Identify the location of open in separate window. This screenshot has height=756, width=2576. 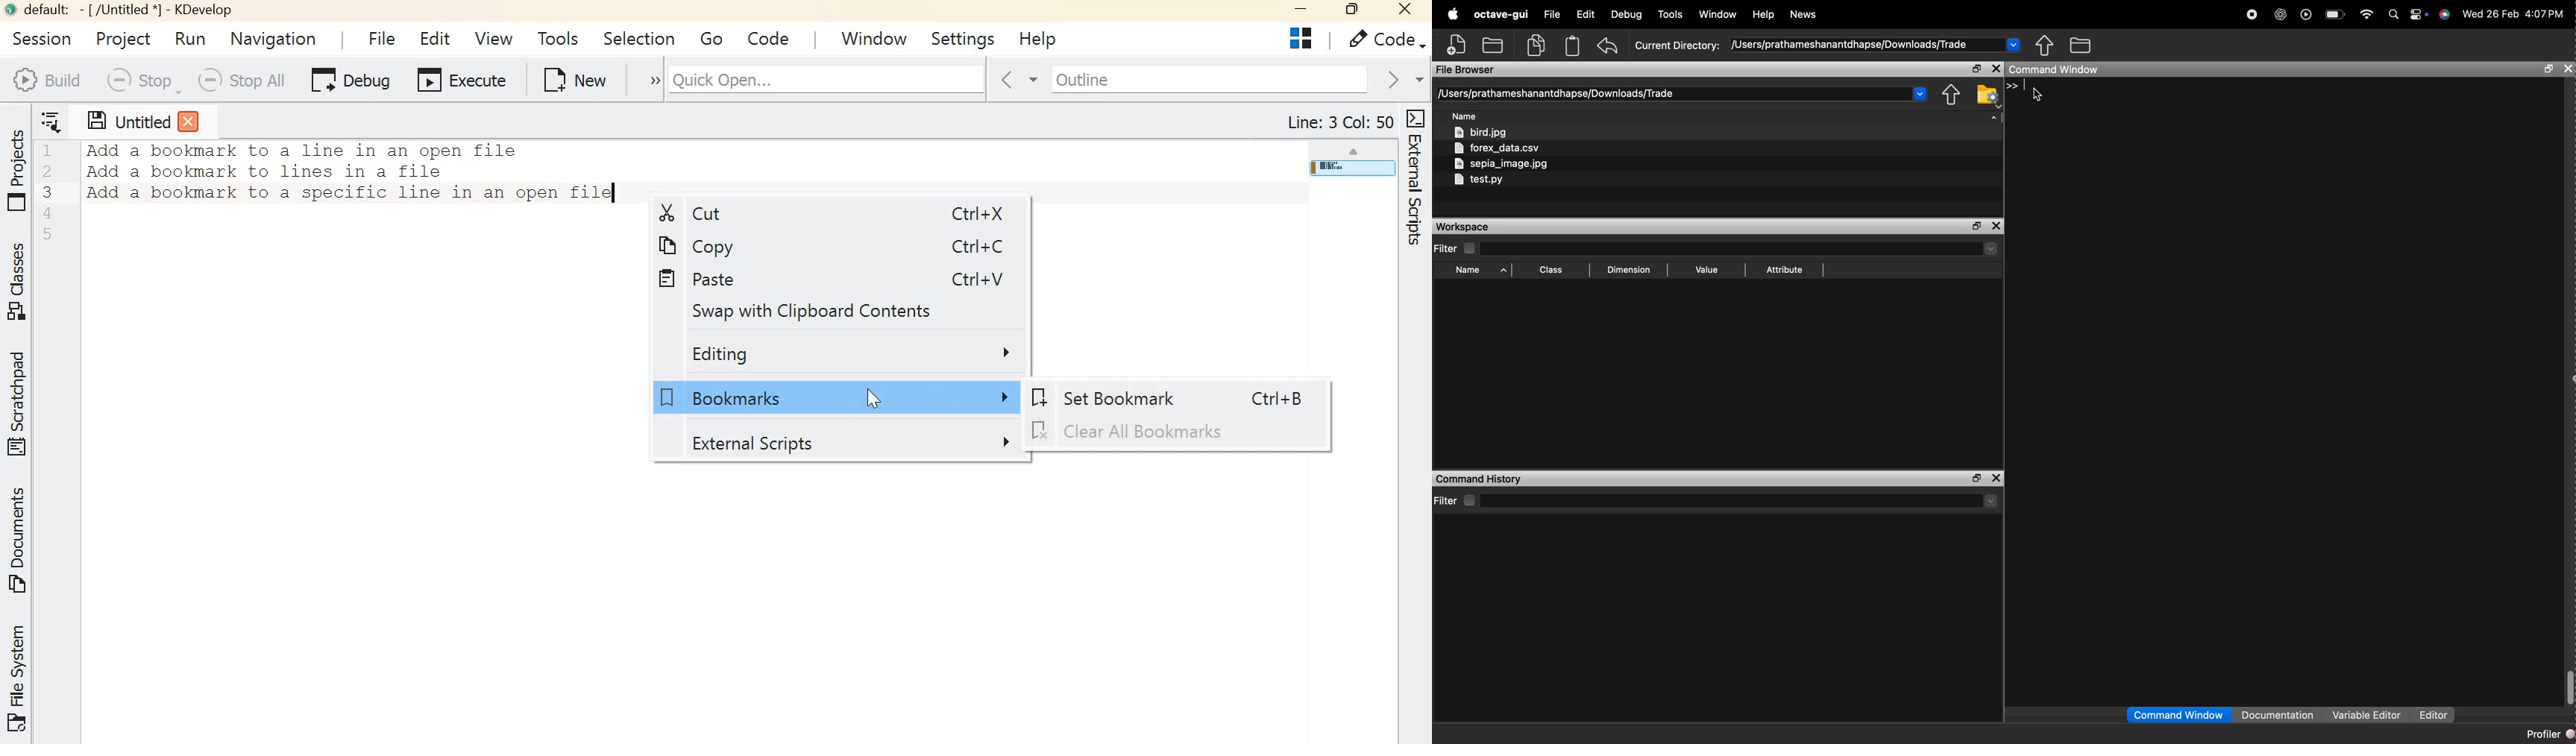
(1978, 226).